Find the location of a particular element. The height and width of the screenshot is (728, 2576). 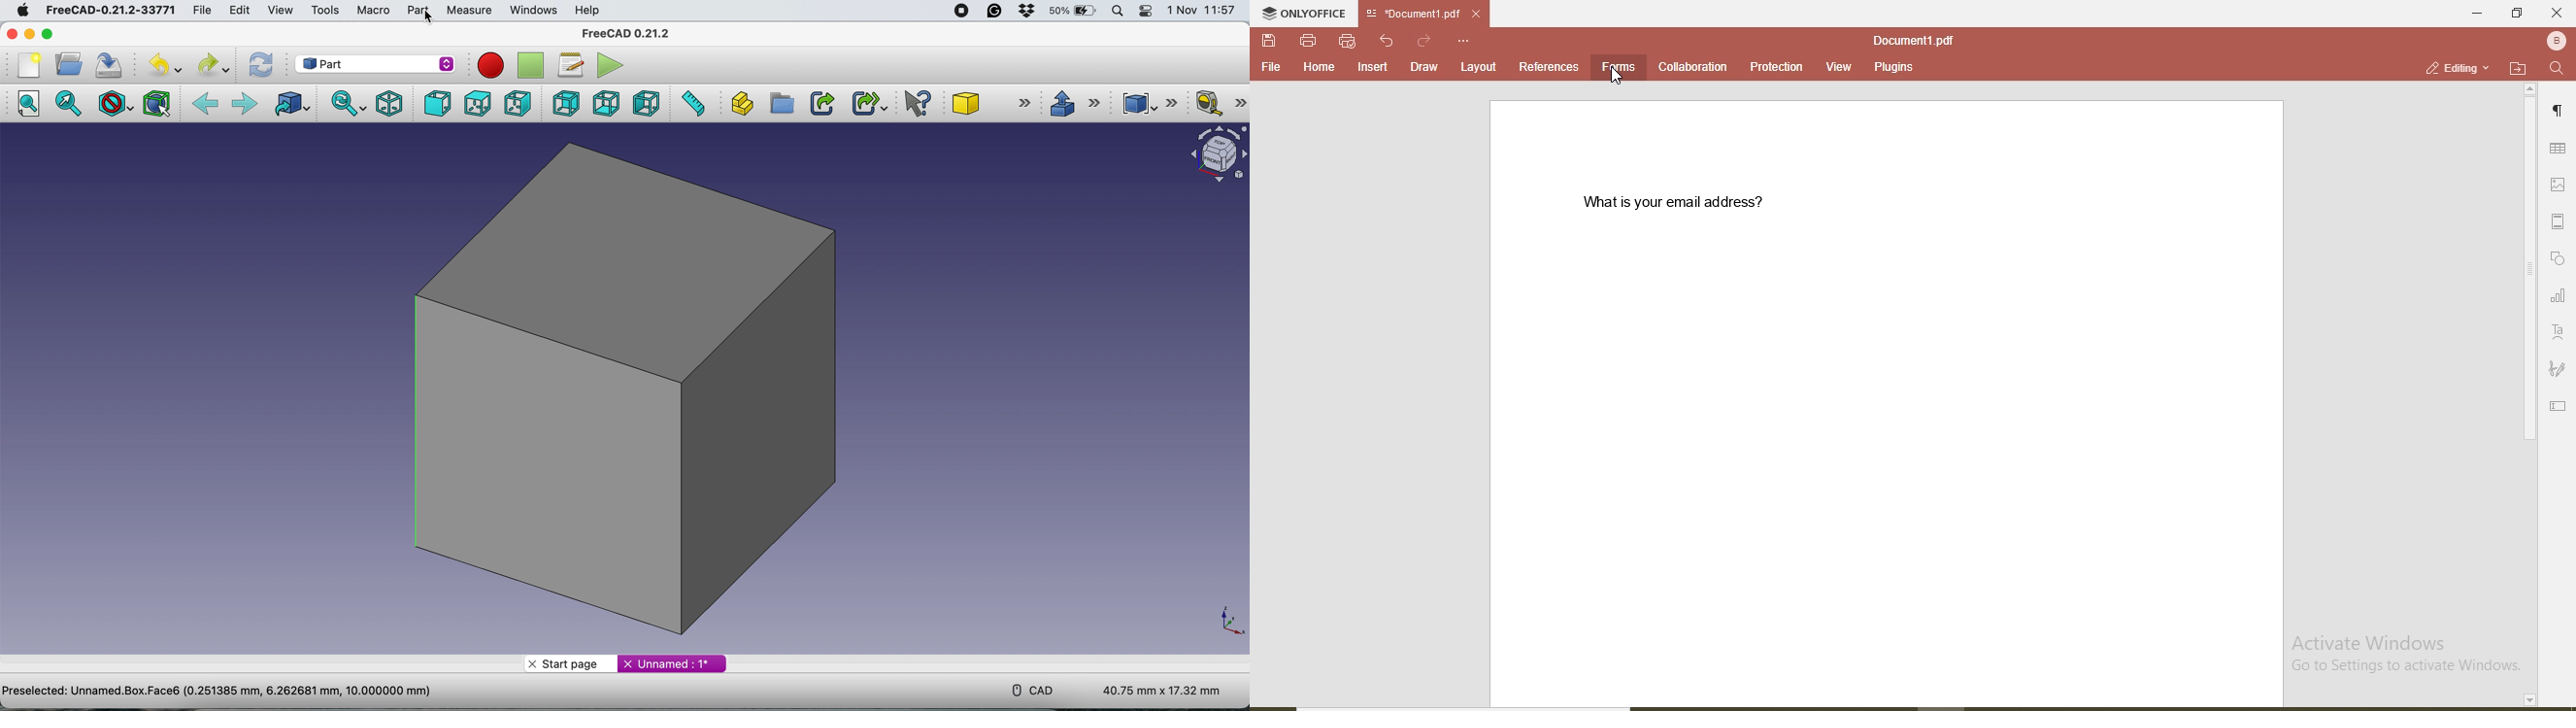

control center is located at coordinates (1147, 11).